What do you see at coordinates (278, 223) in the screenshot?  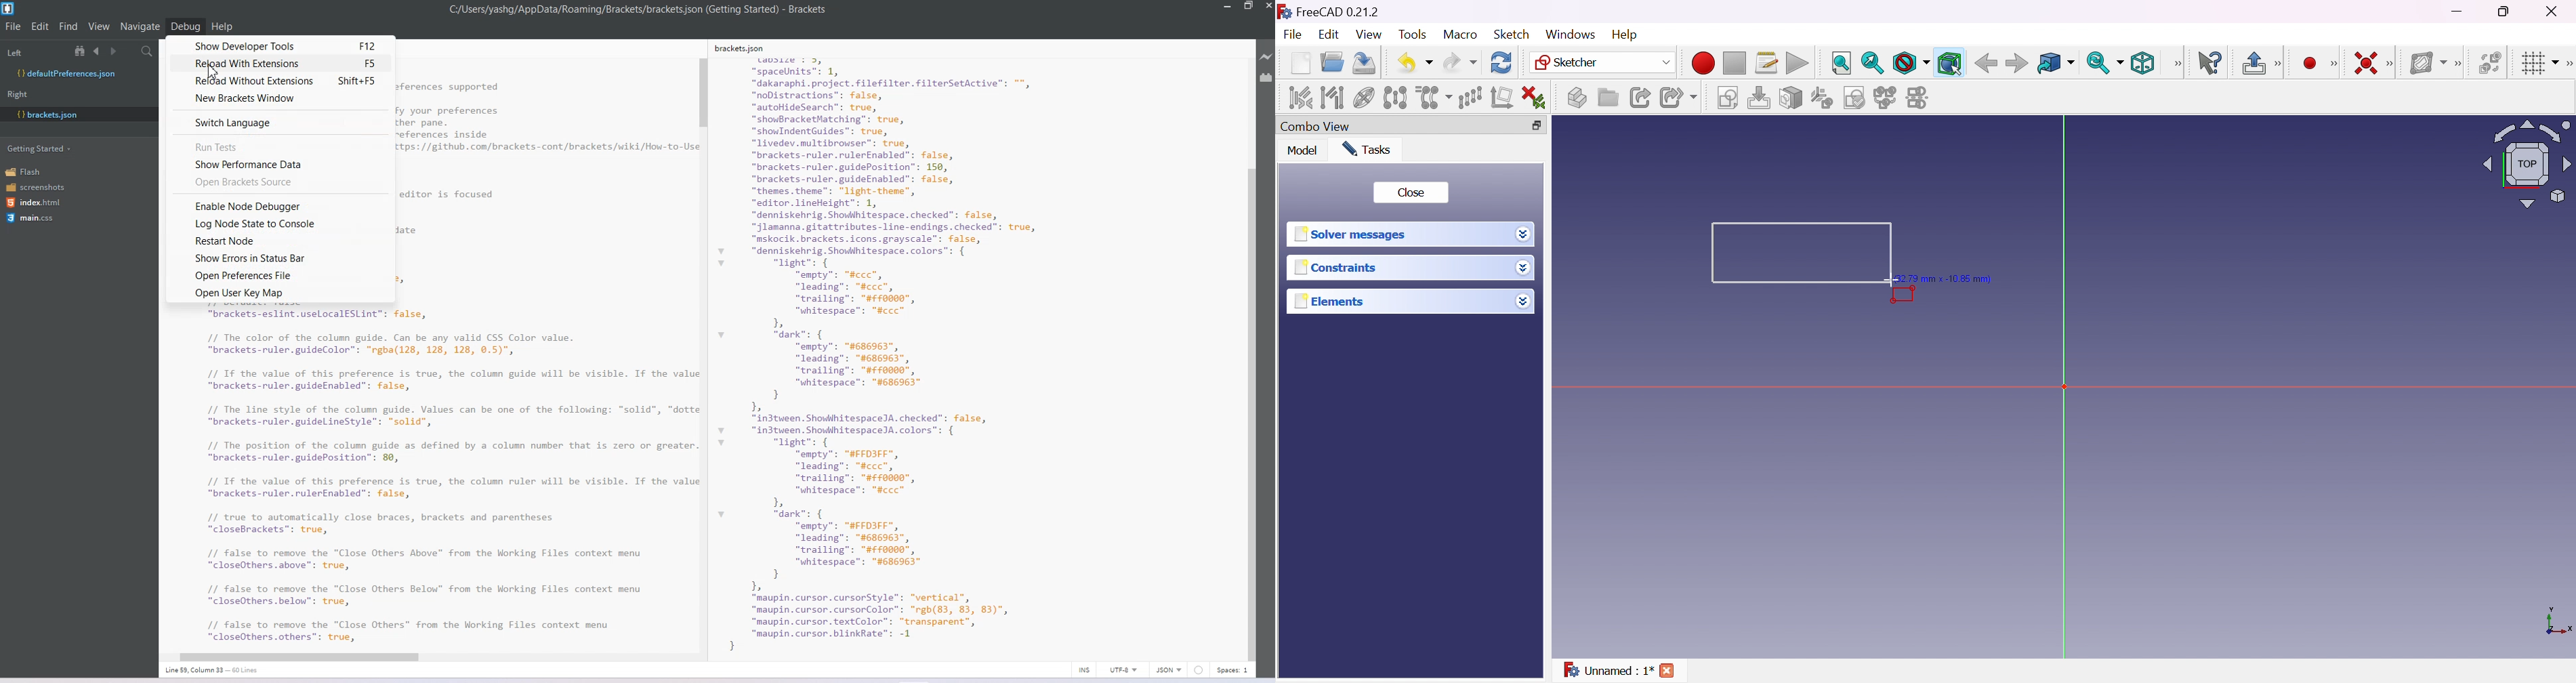 I see `Log Node State to Console` at bounding box center [278, 223].